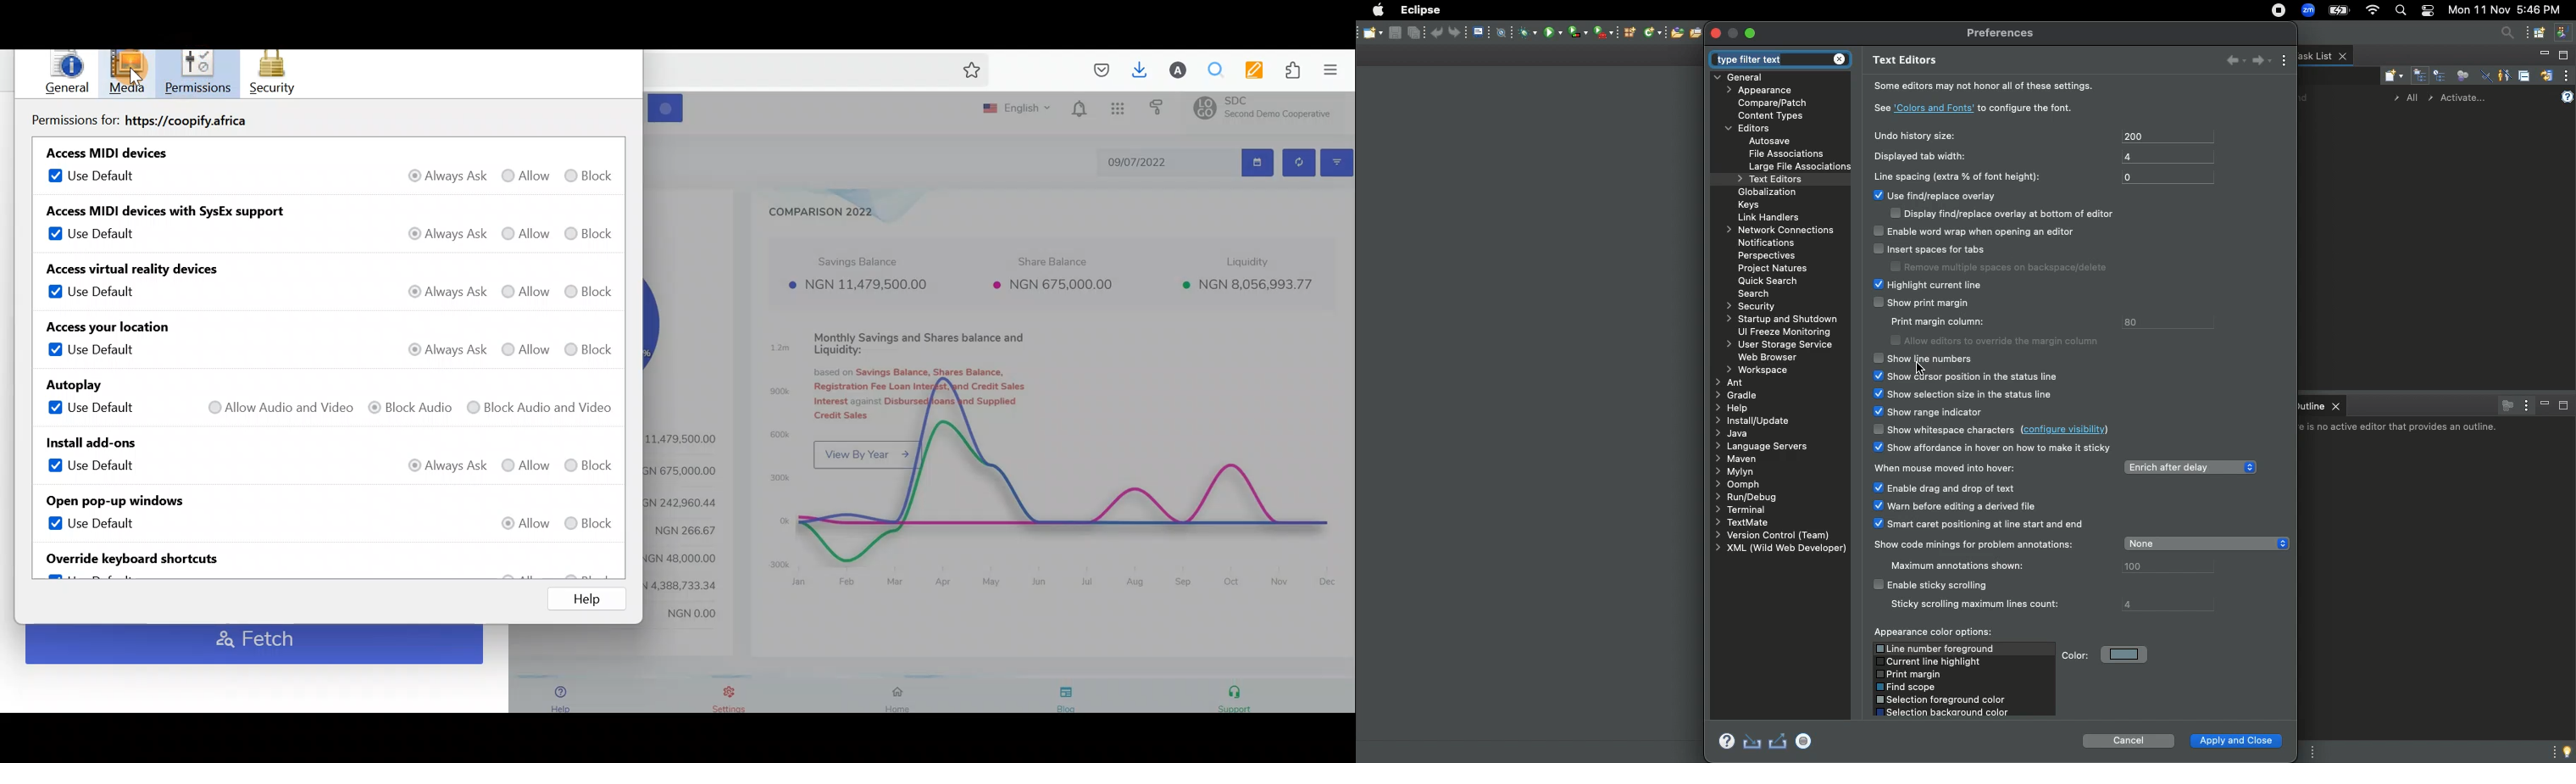 The width and height of the screenshot is (2576, 784). I want to click on Multiple search & highlight, so click(1210, 71).